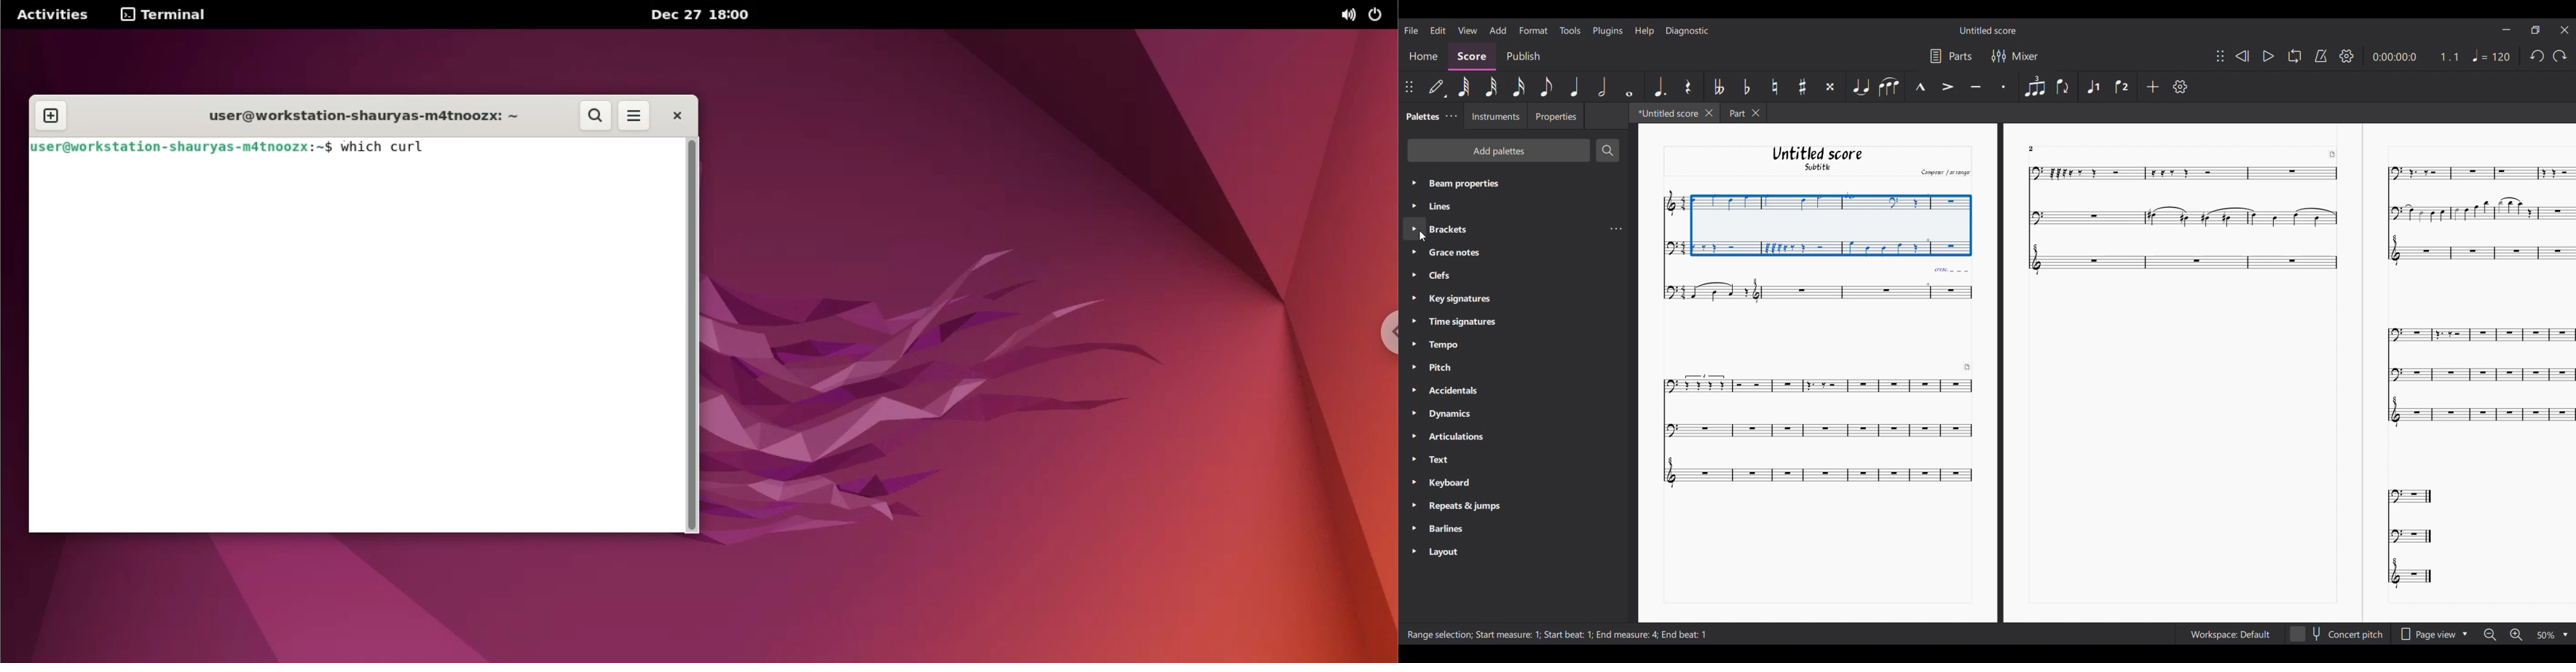 The image size is (2576, 672). What do you see at coordinates (1438, 30) in the screenshot?
I see `Edit` at bounding box center [1438, 30].